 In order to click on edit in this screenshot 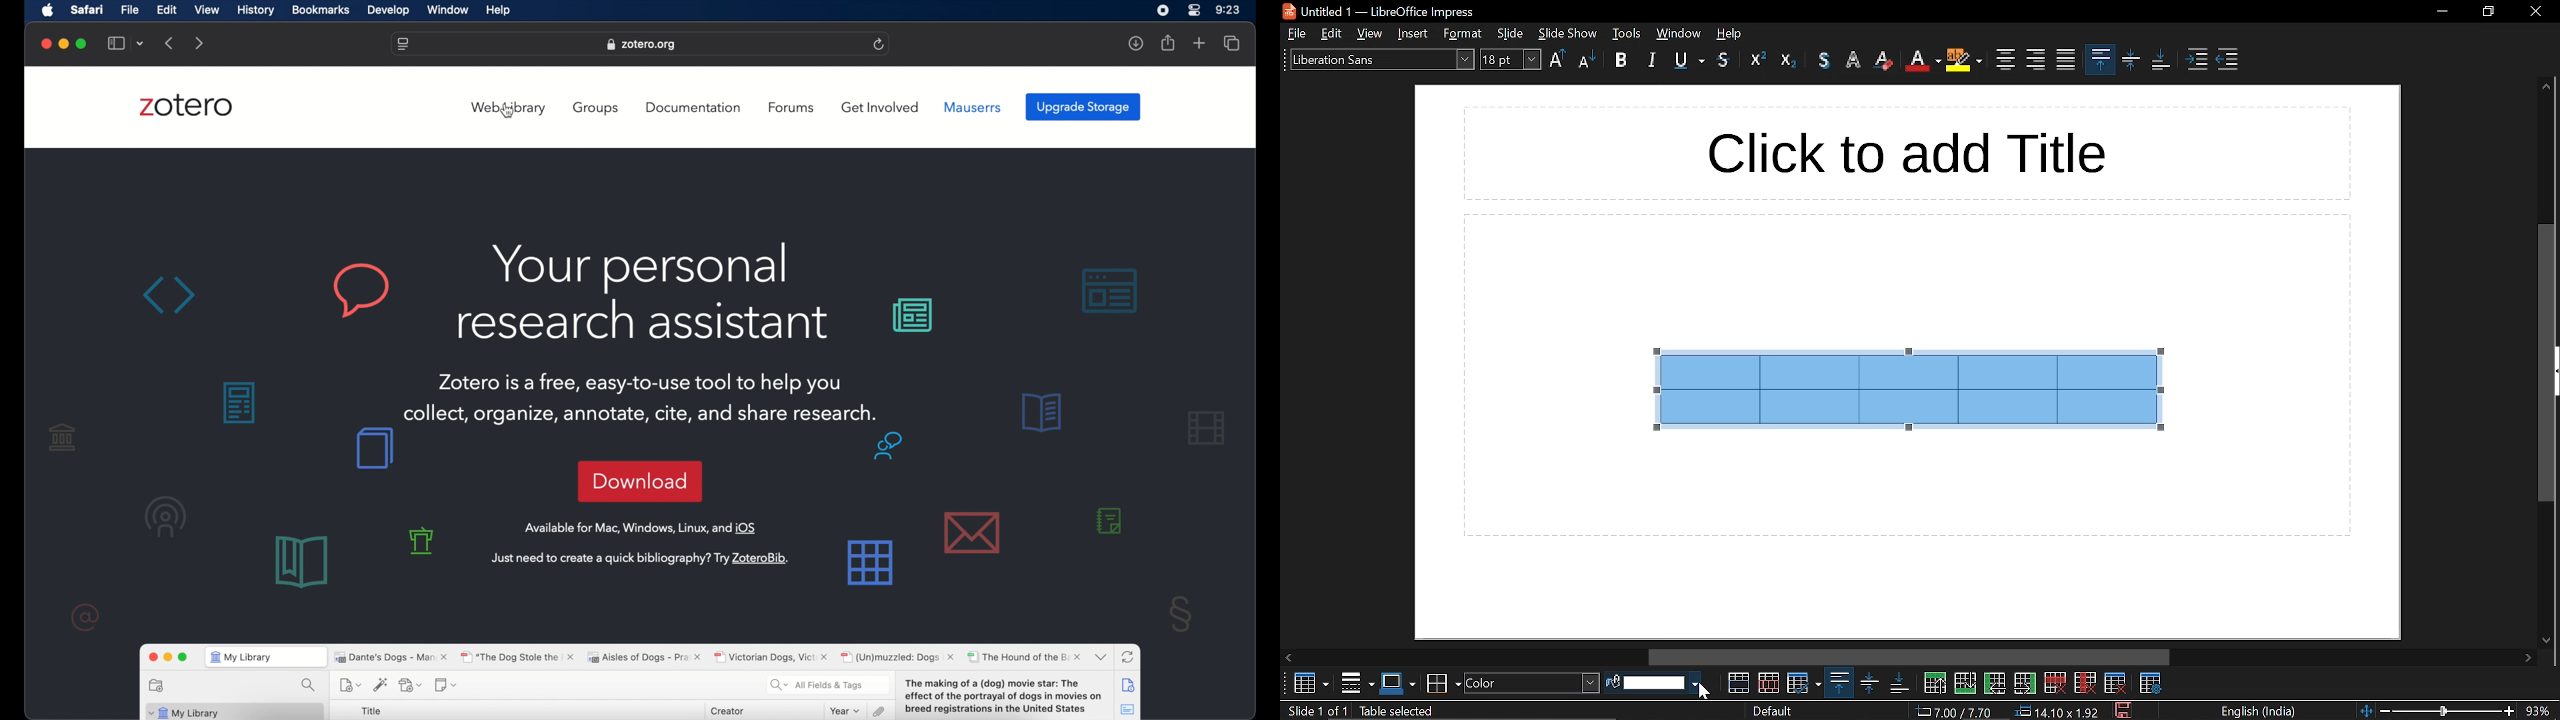, I will do `click(165, 10)`.